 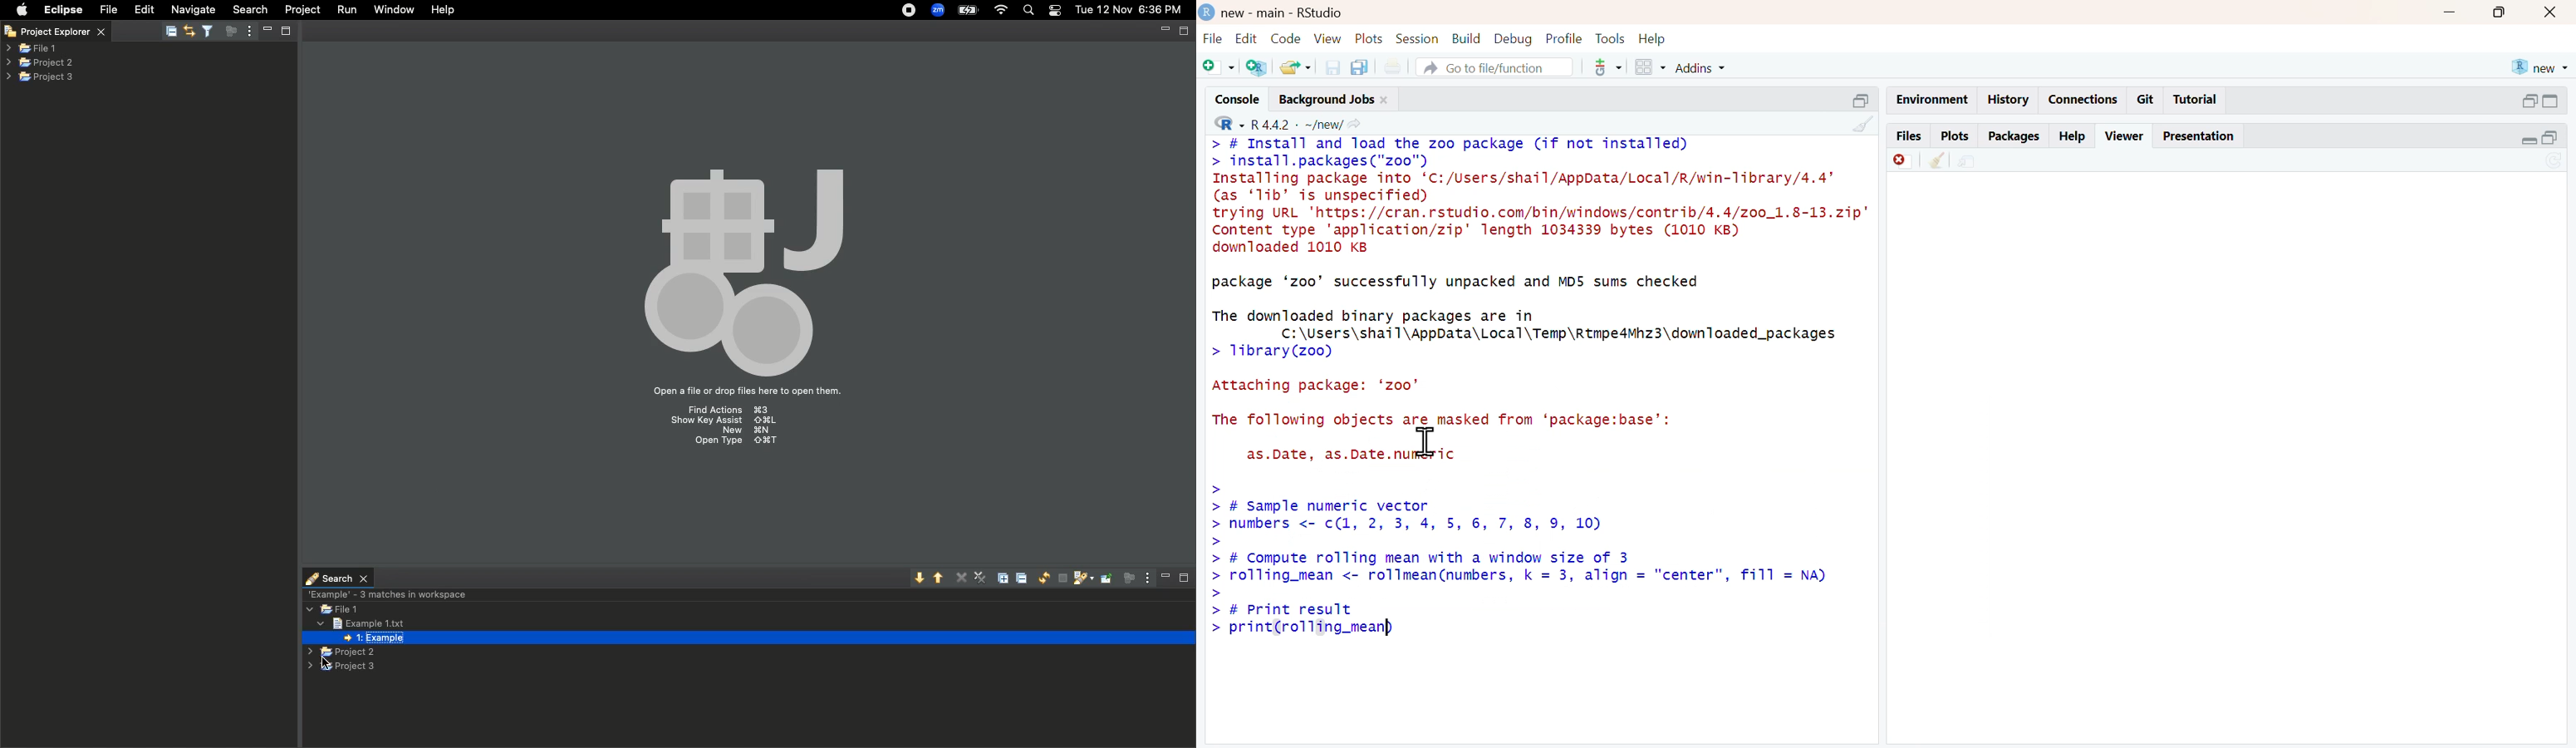 What do you see at coordinates (1418, 38) in the screenshot?
I see `session` at bounding box center [1418, 38].